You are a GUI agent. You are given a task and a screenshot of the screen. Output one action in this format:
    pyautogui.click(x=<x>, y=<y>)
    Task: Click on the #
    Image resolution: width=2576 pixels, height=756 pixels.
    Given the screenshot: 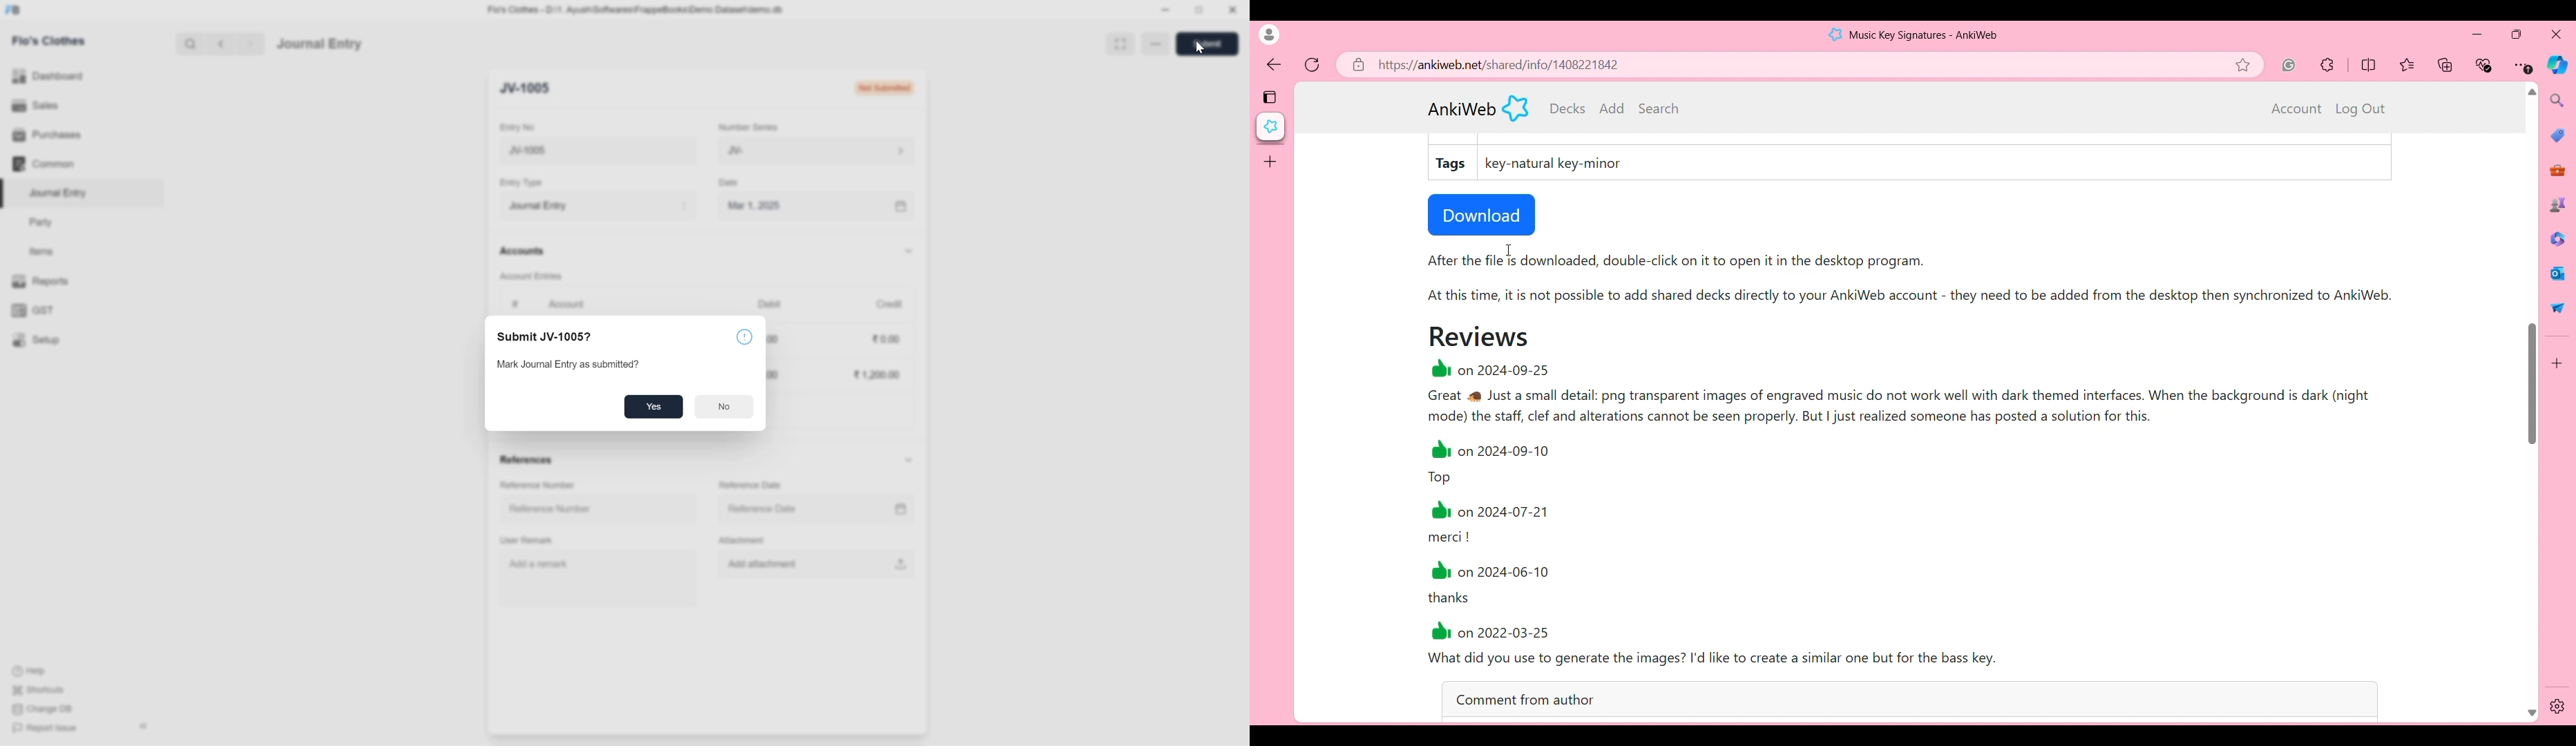 What is the action you would take?
    pyautogui.click(x=516, y=304)
    